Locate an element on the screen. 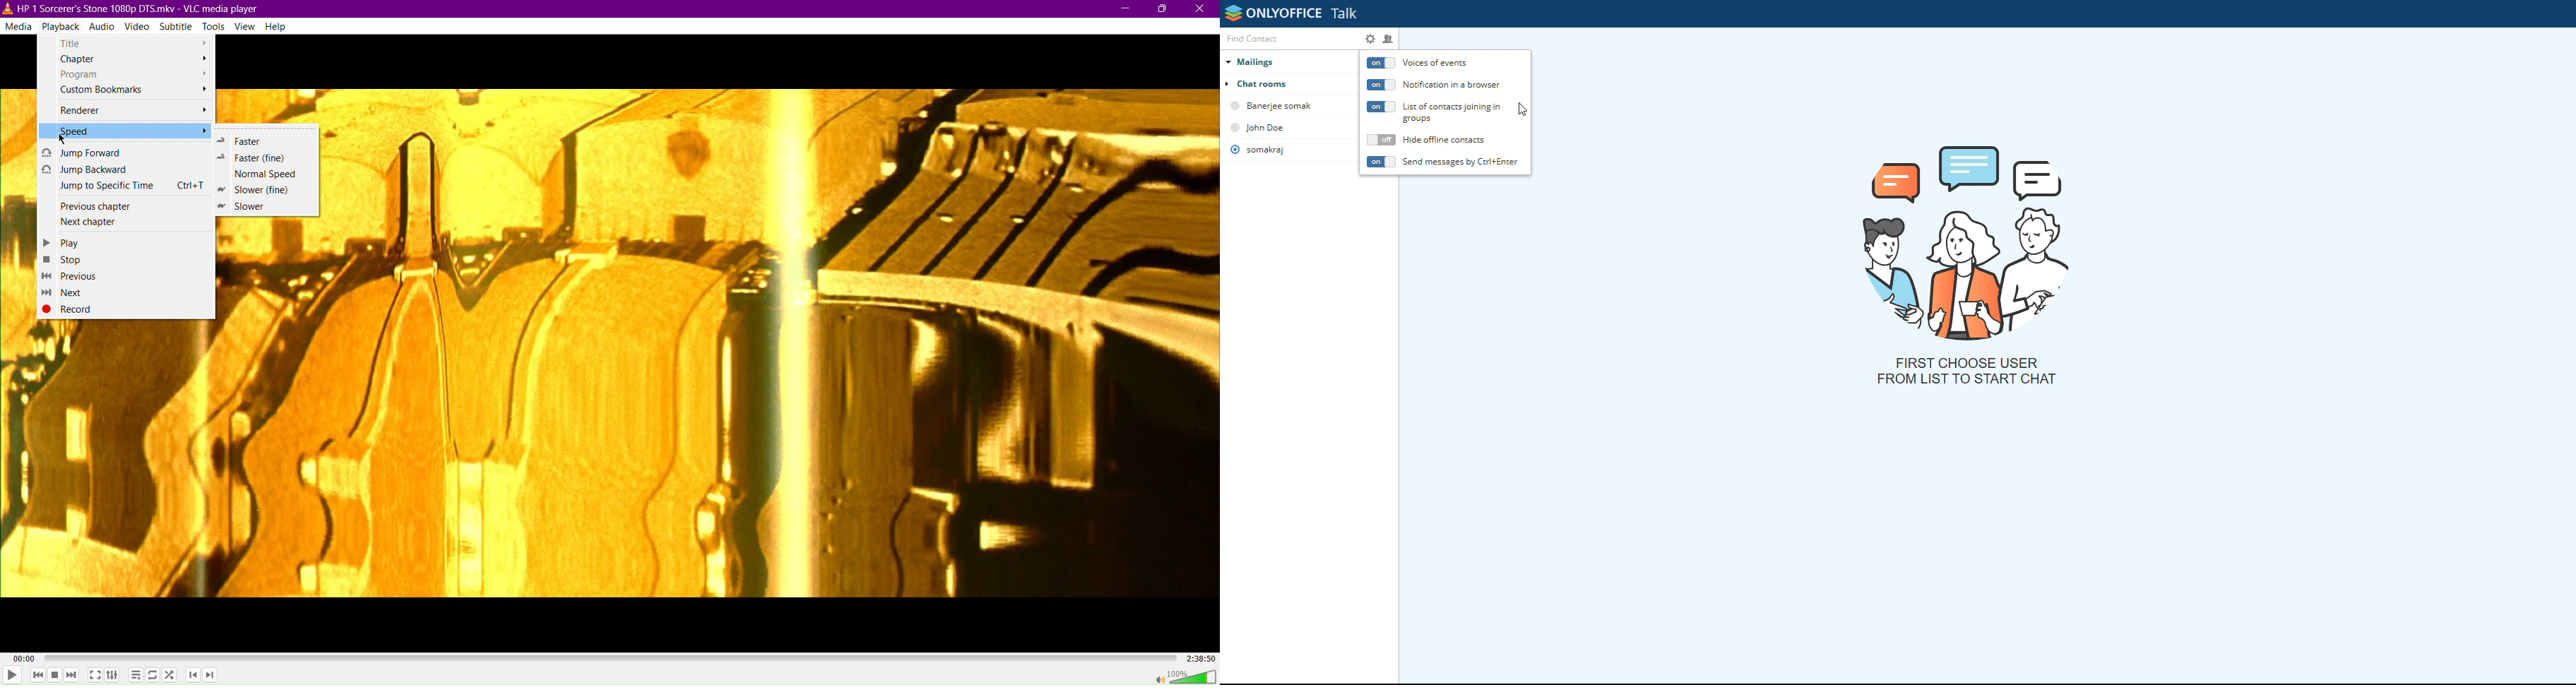  Help is located at coordinates (275, 26).